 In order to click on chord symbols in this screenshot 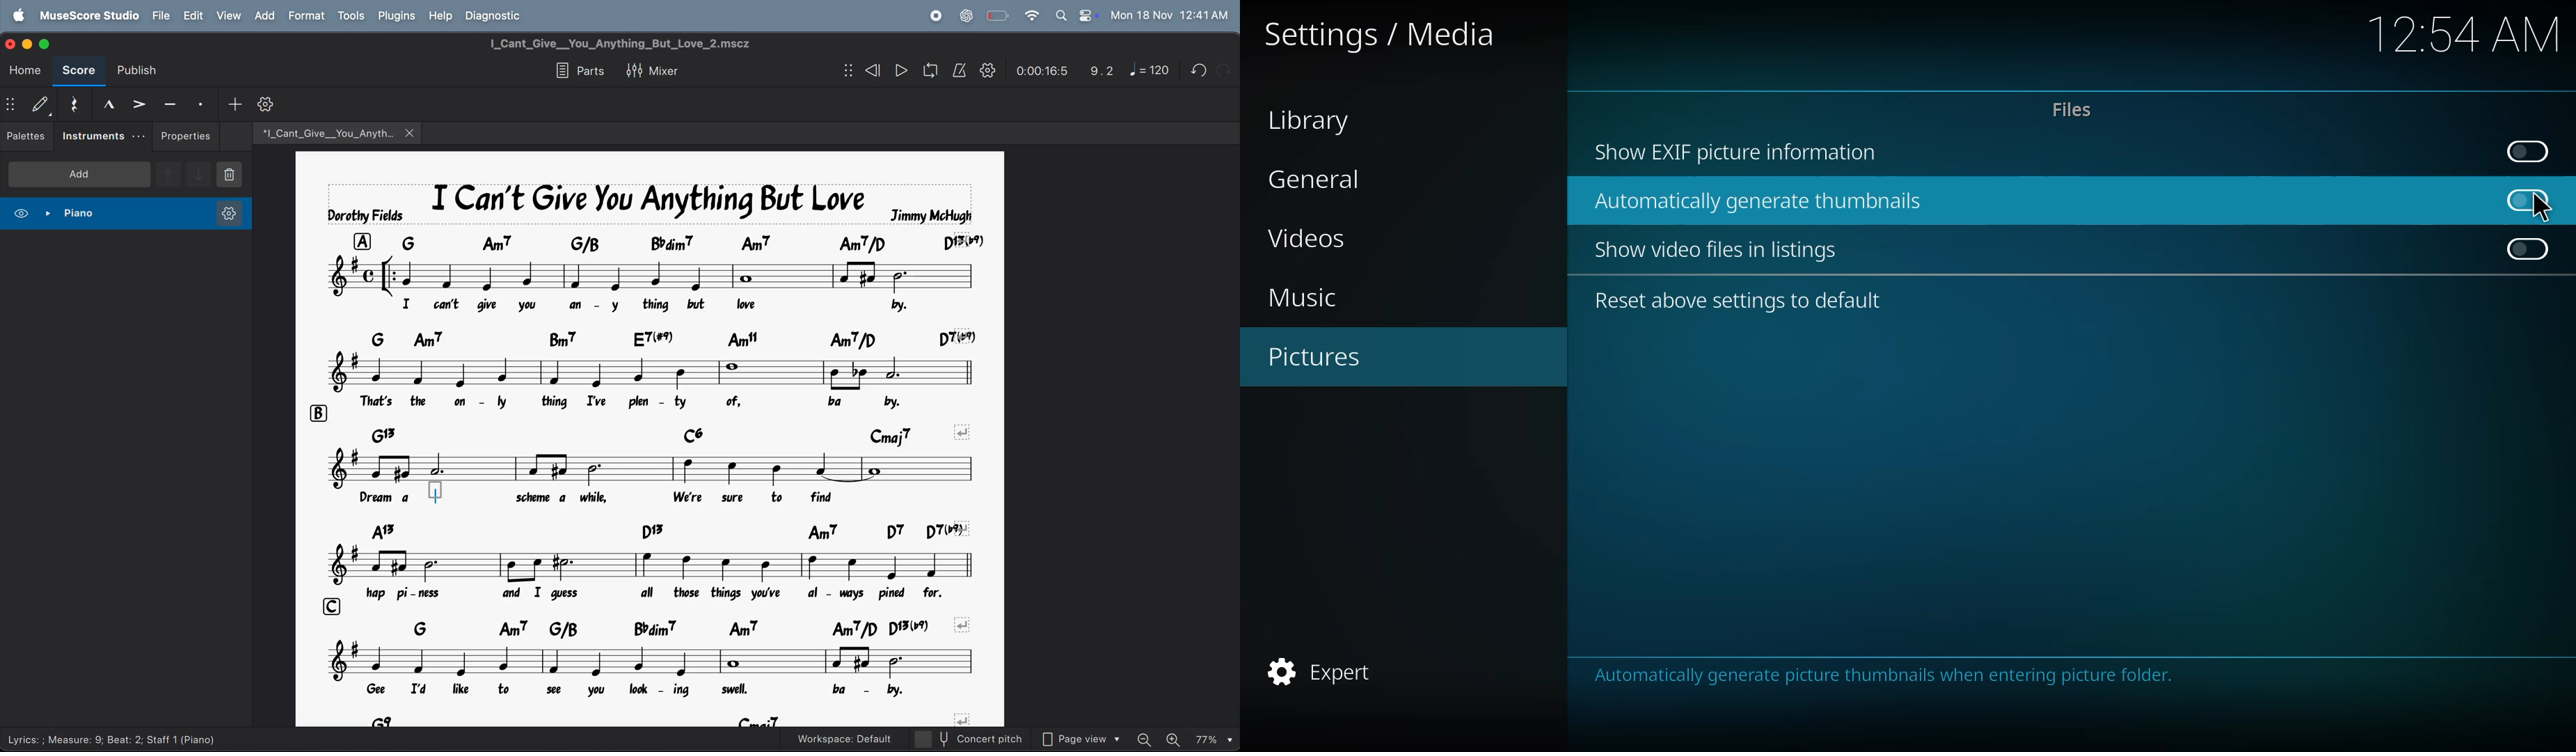, I will do `click(684, 628)`.